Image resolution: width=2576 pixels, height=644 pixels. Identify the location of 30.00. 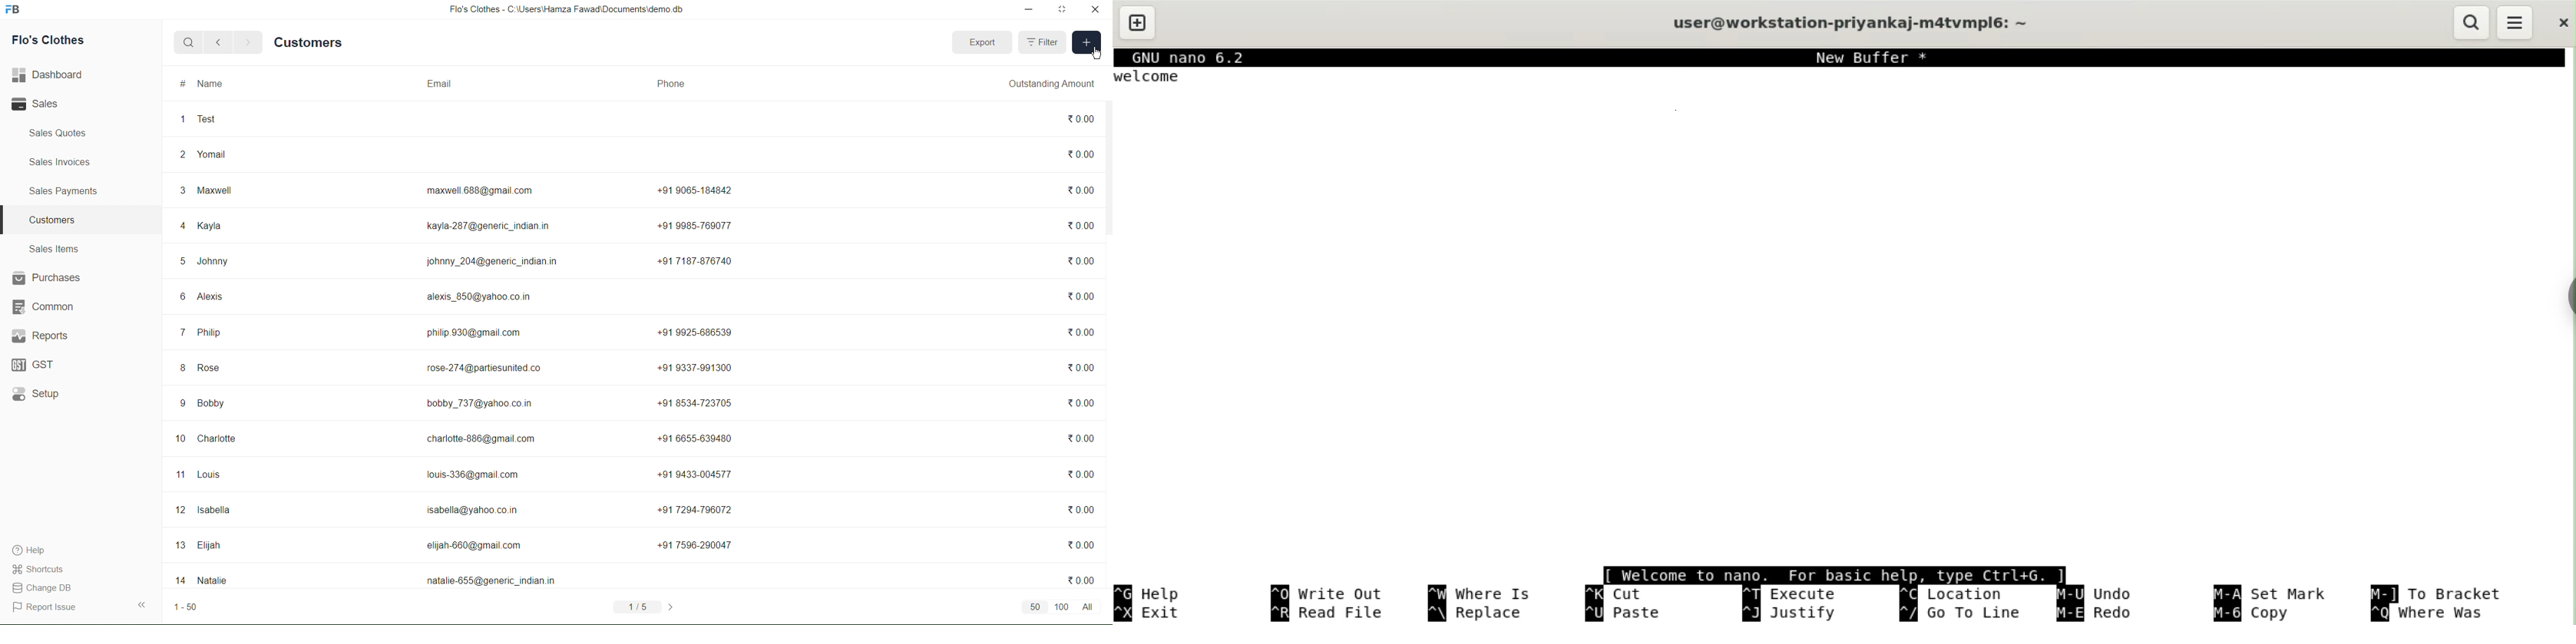
(1079, 191).